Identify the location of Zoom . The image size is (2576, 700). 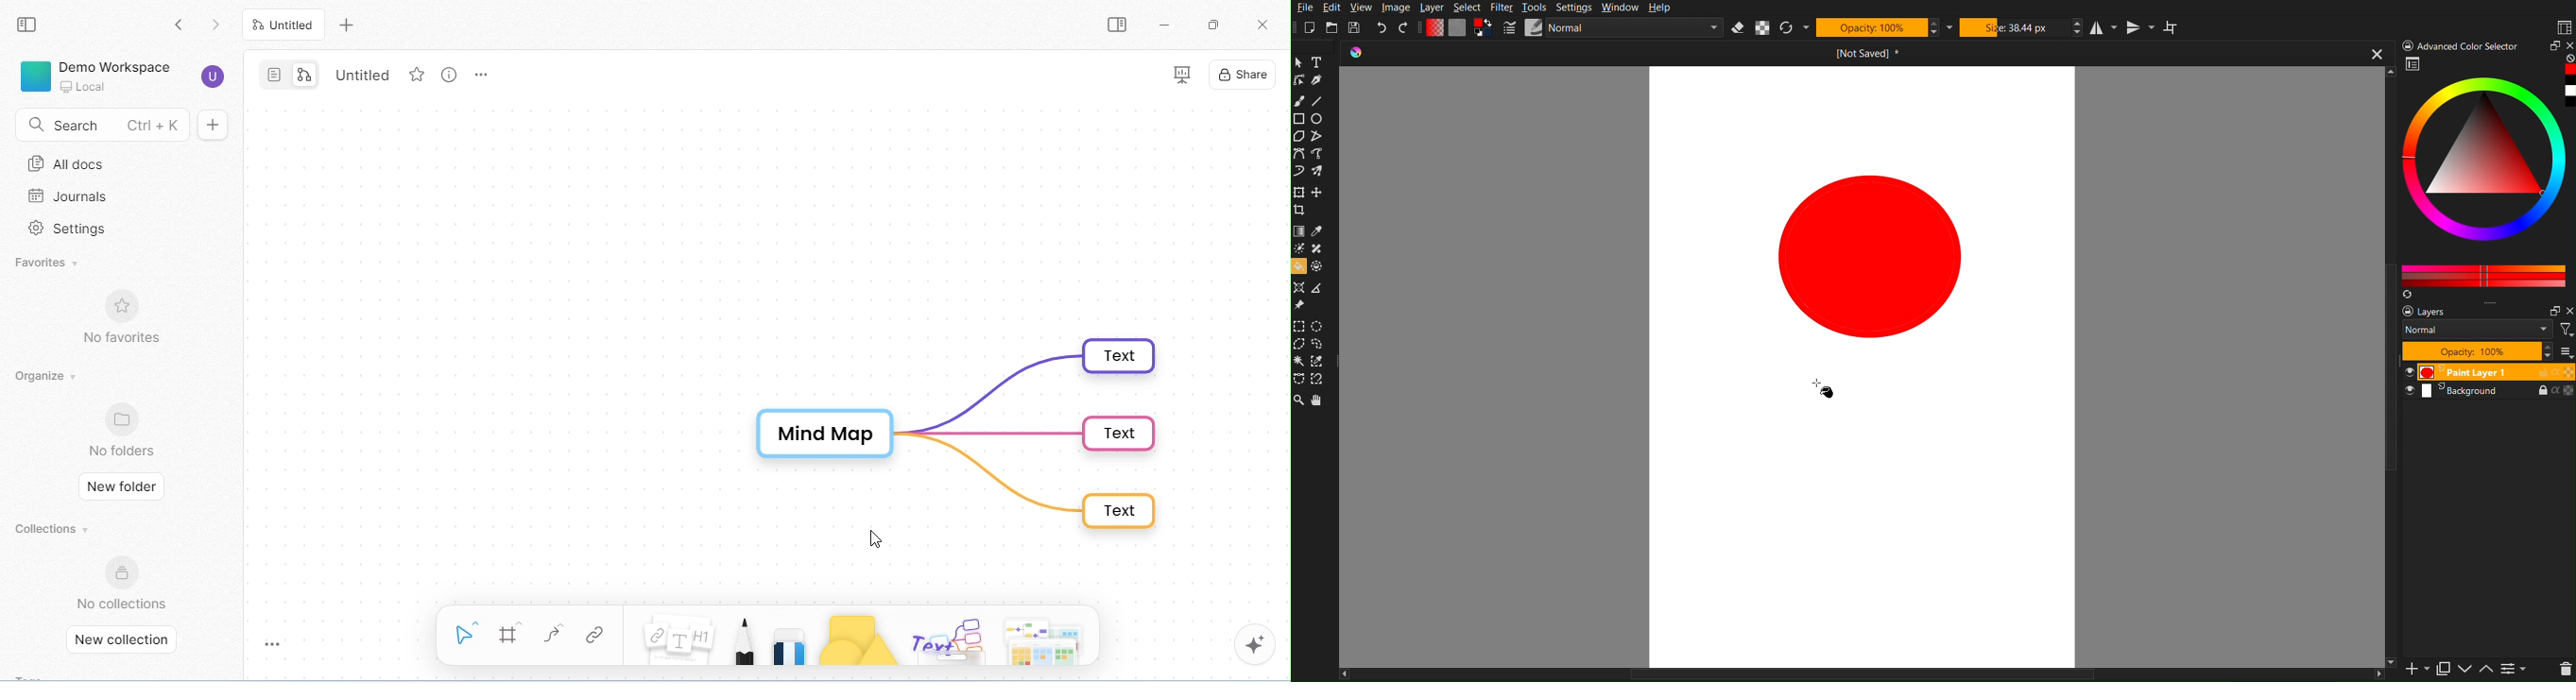
(1299, 401).